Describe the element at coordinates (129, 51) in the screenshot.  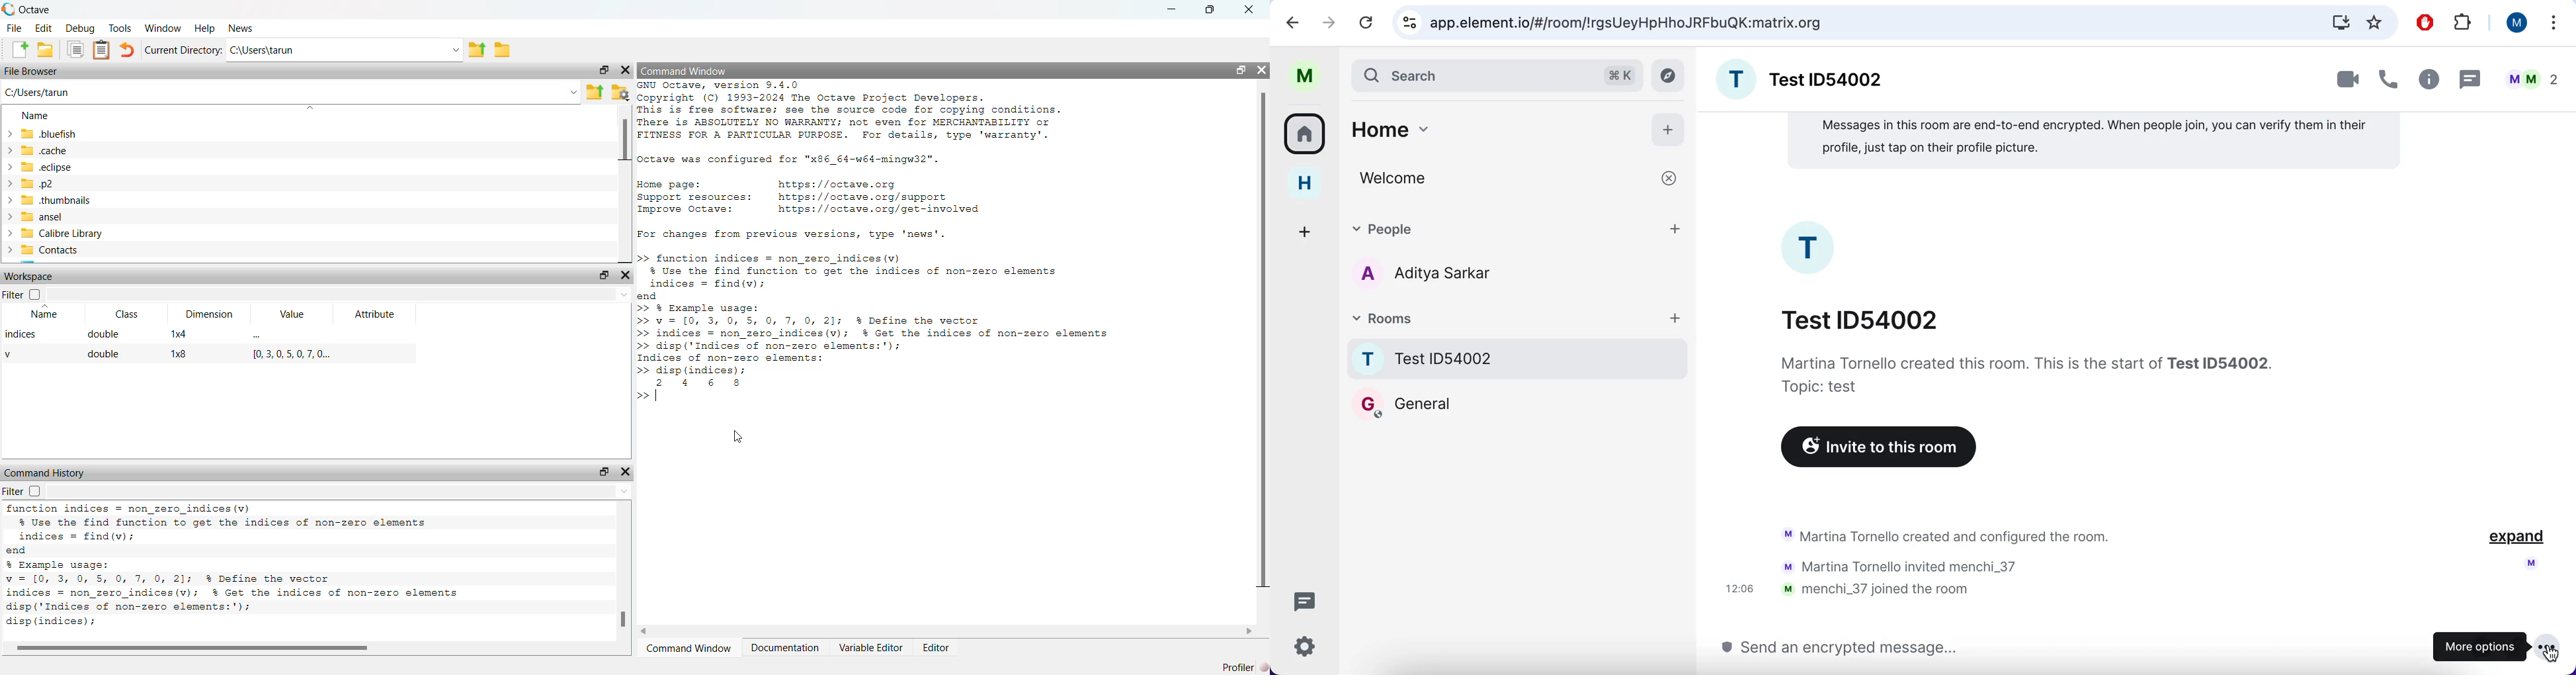
I see `undo` at that location.